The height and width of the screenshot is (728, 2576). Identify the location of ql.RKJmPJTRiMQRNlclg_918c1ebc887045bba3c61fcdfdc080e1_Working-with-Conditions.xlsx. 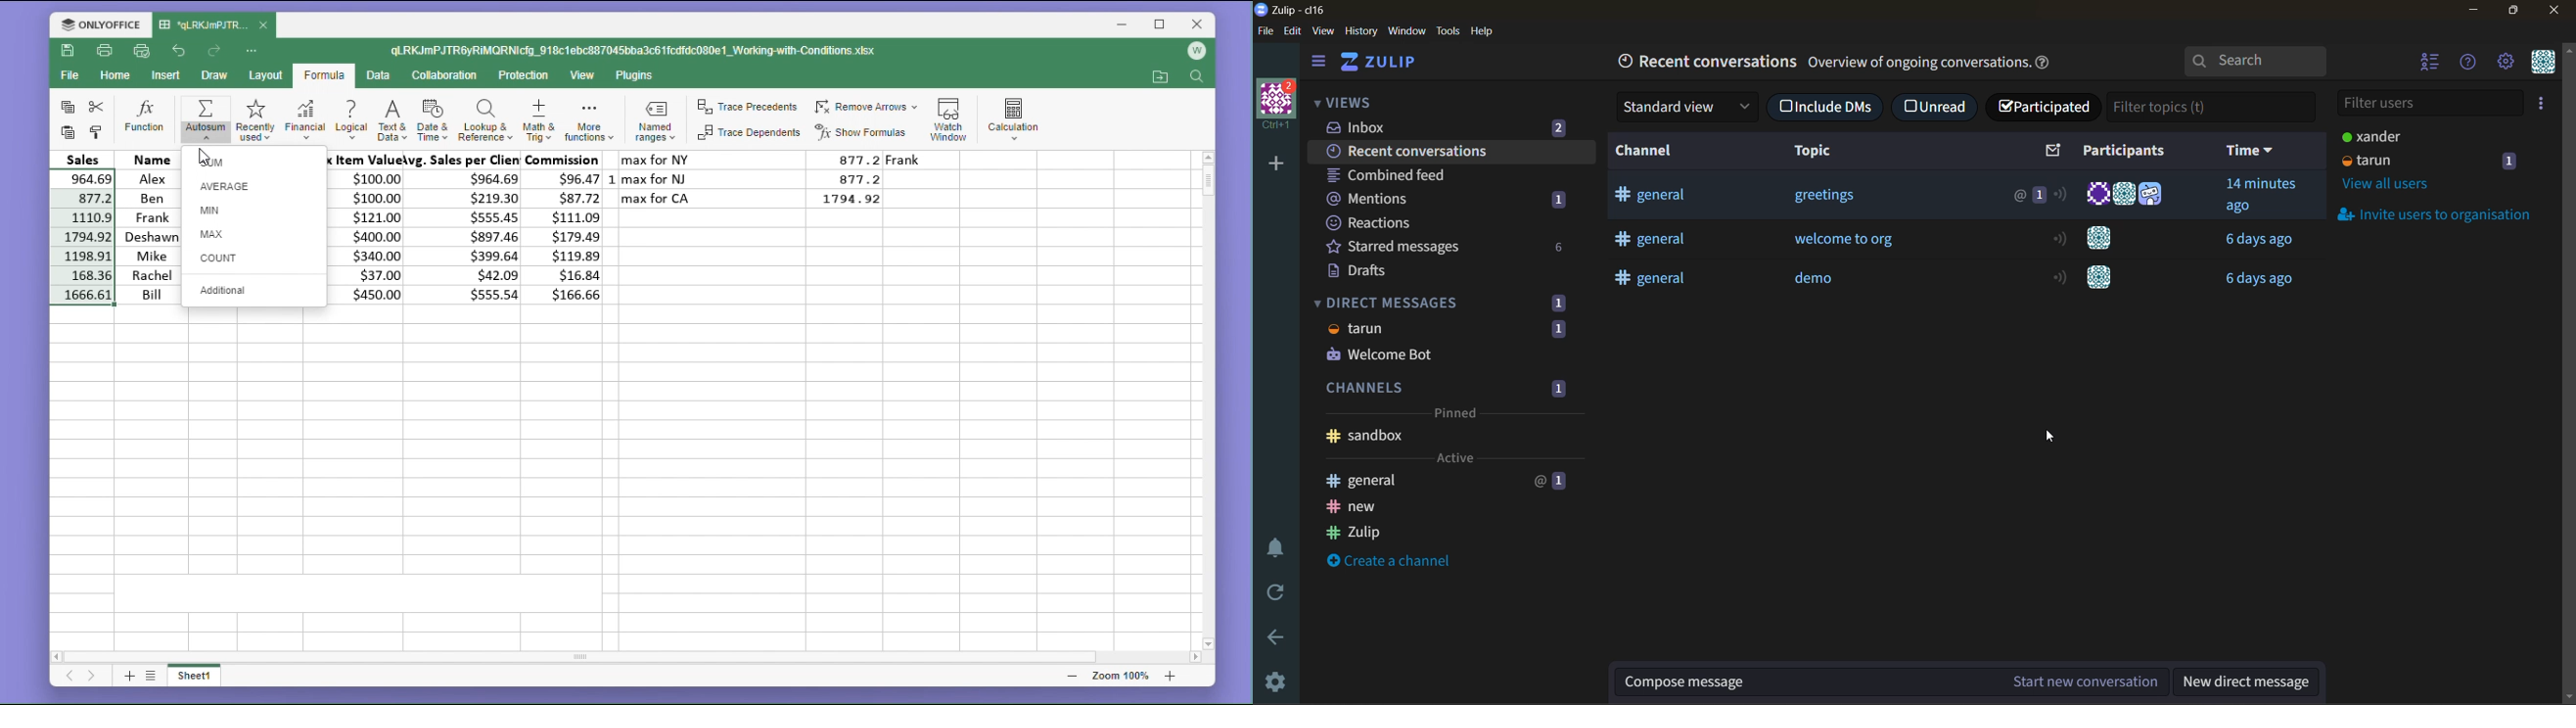
(654, 51).